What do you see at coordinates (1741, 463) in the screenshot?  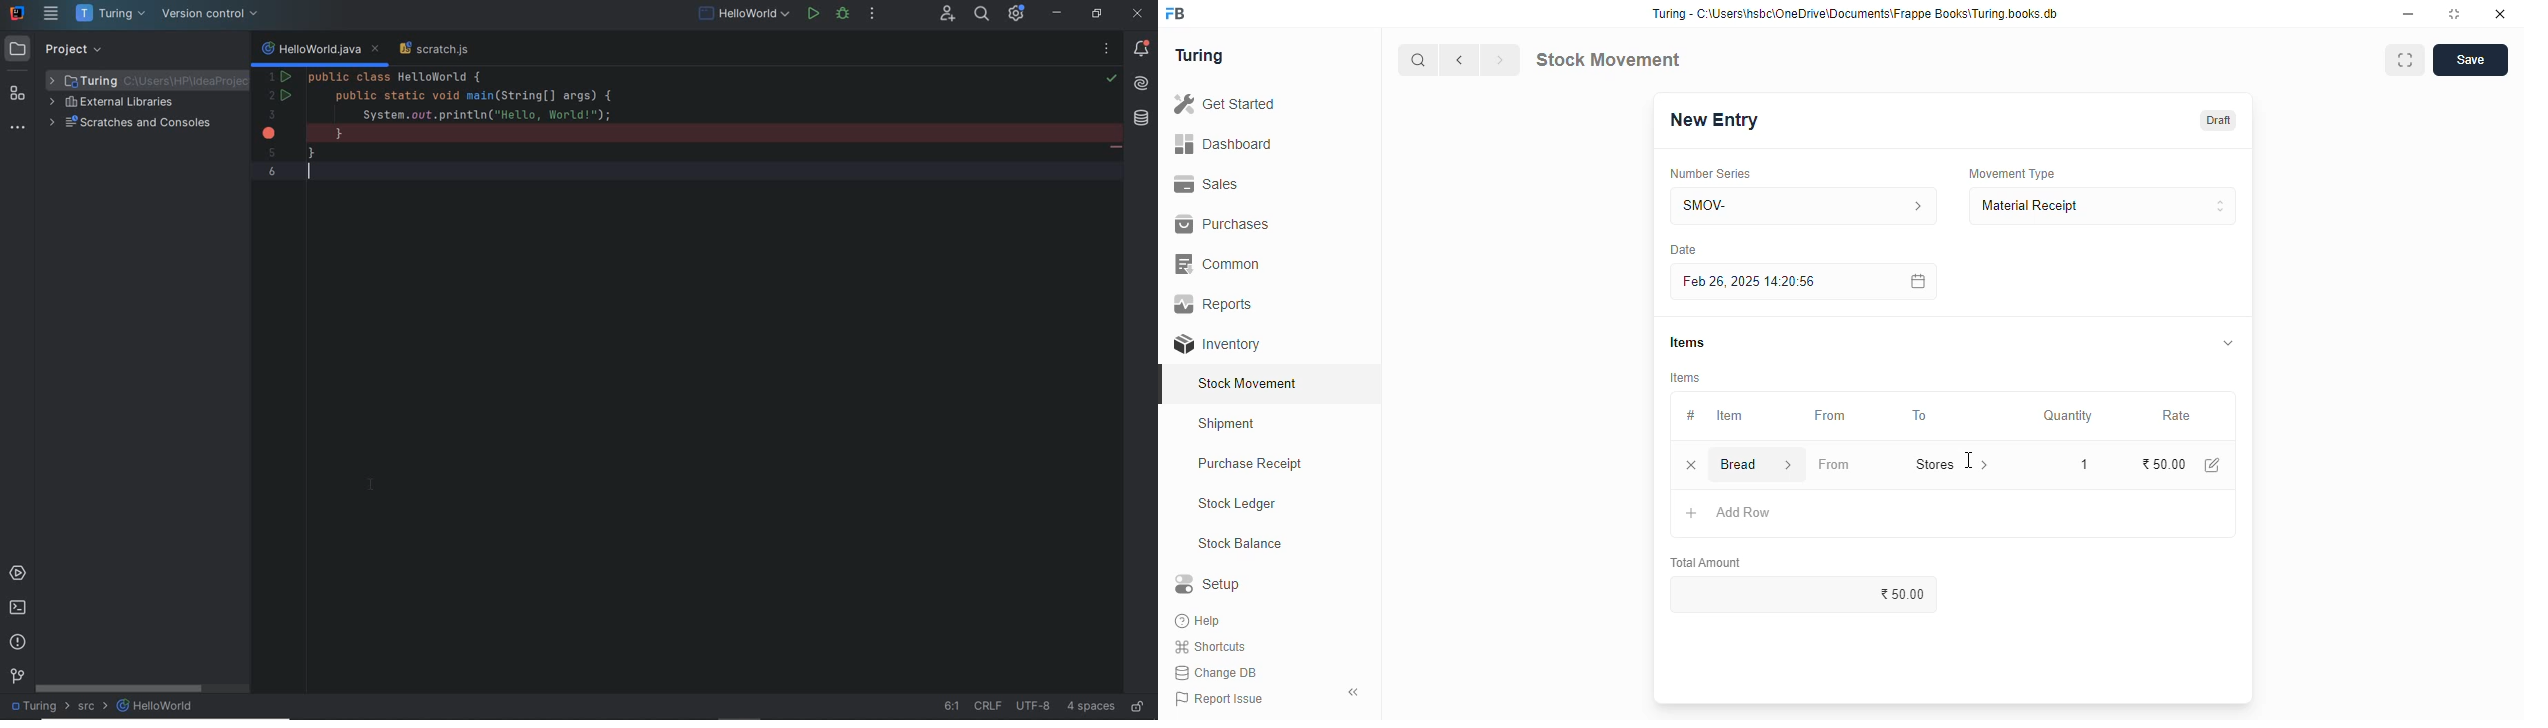 I see `bread` at bounding box center [1741, 463].